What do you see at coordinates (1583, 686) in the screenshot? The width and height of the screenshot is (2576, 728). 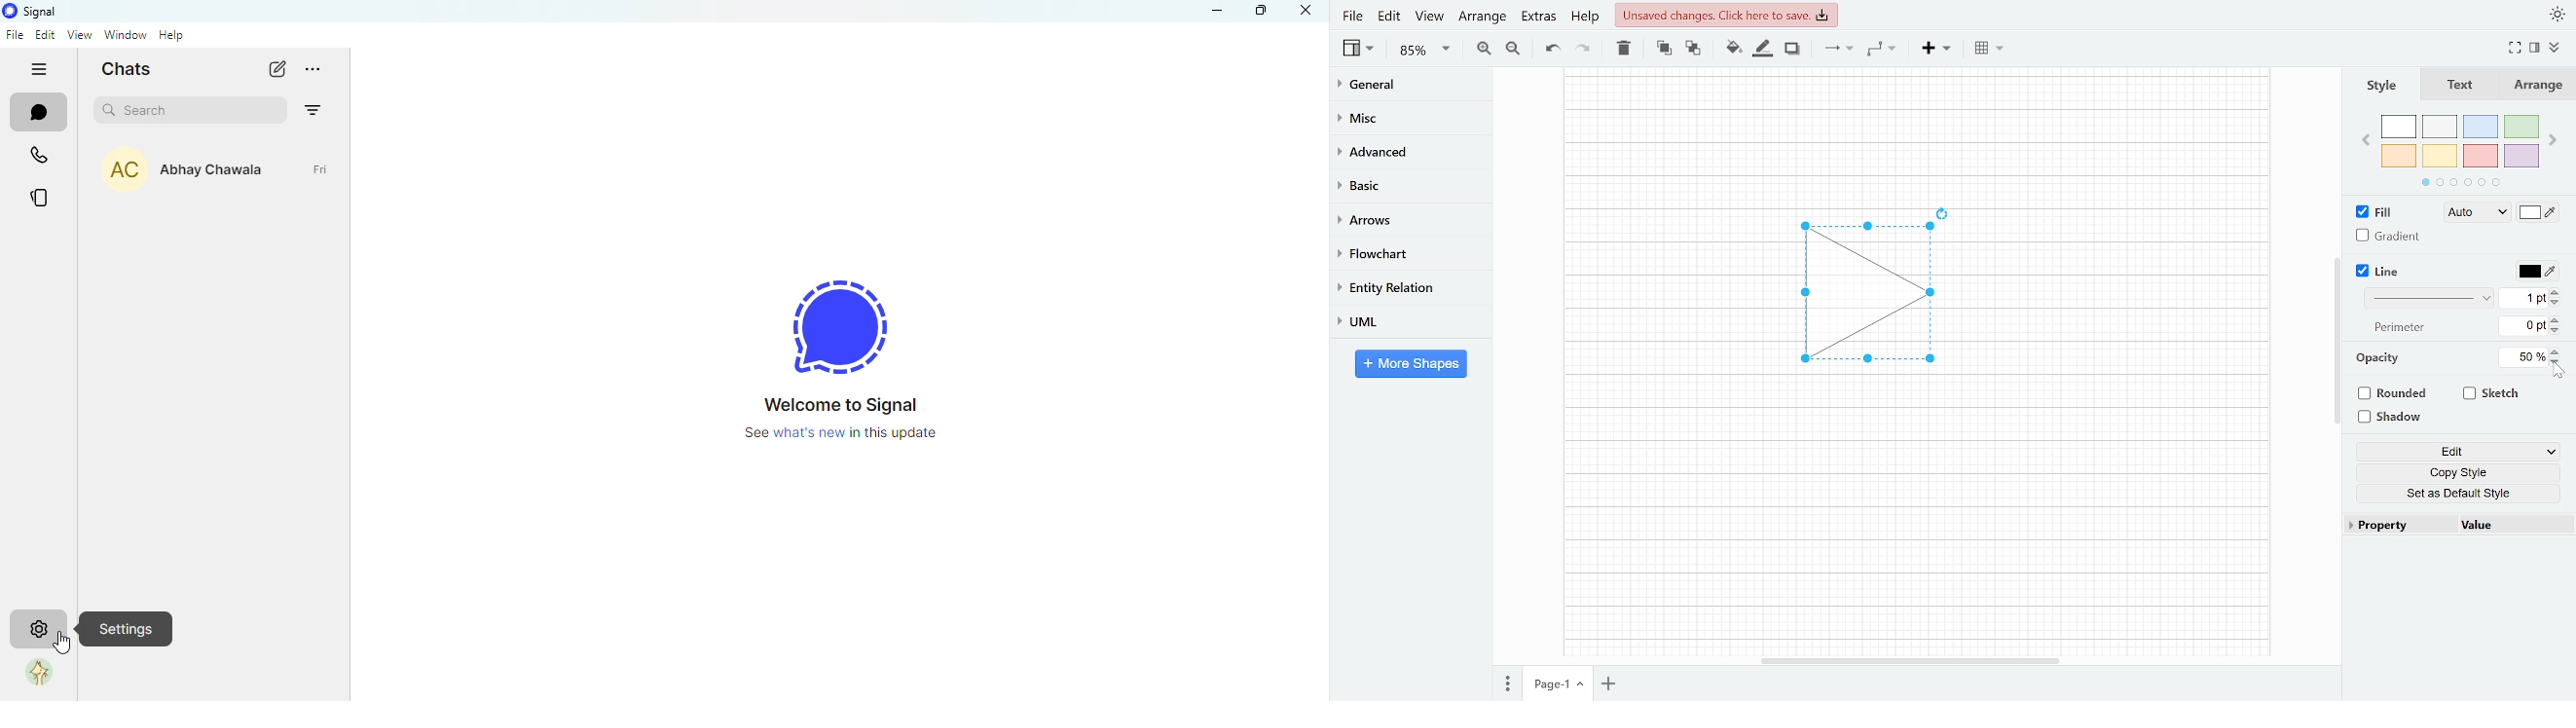 I see `Page options` at bounding box center [1583, 686].